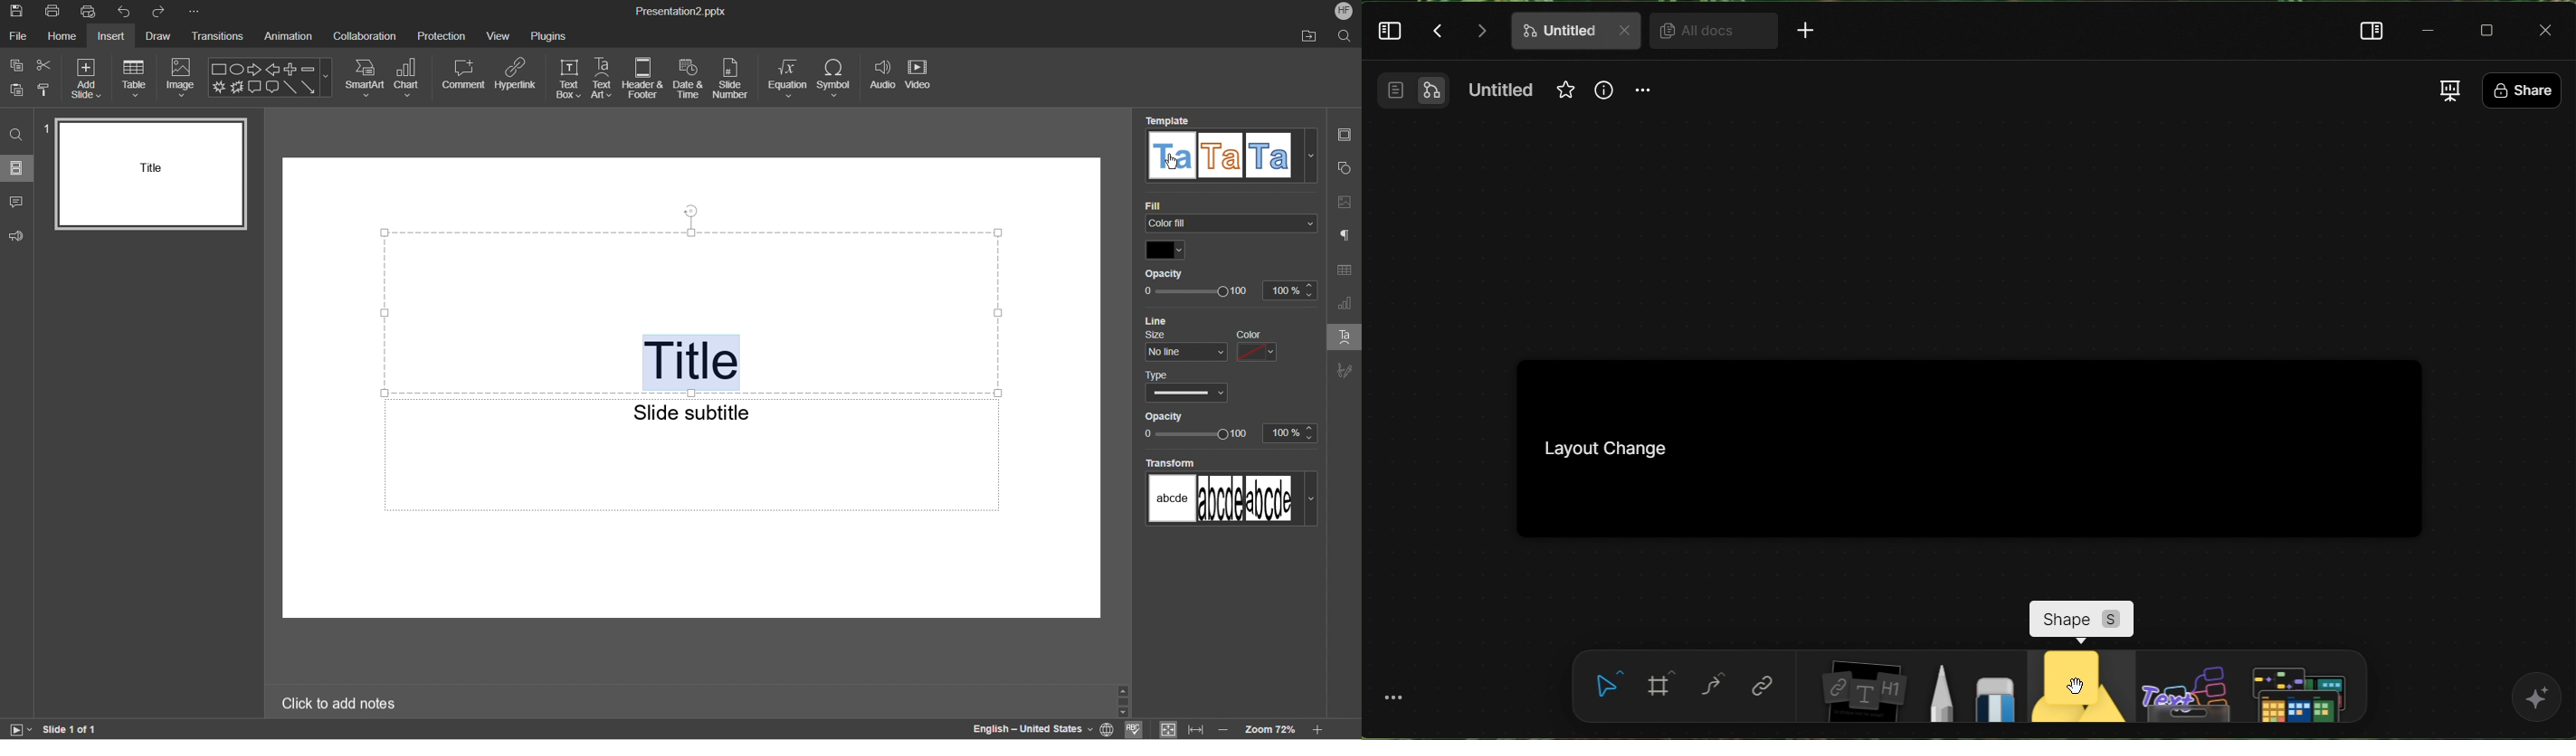 Image resolution: width=2576 pixels, height=756 pixels. Describe the element at coordinates (734, 78) in the screenshot. I see `Slide Number` at that location.